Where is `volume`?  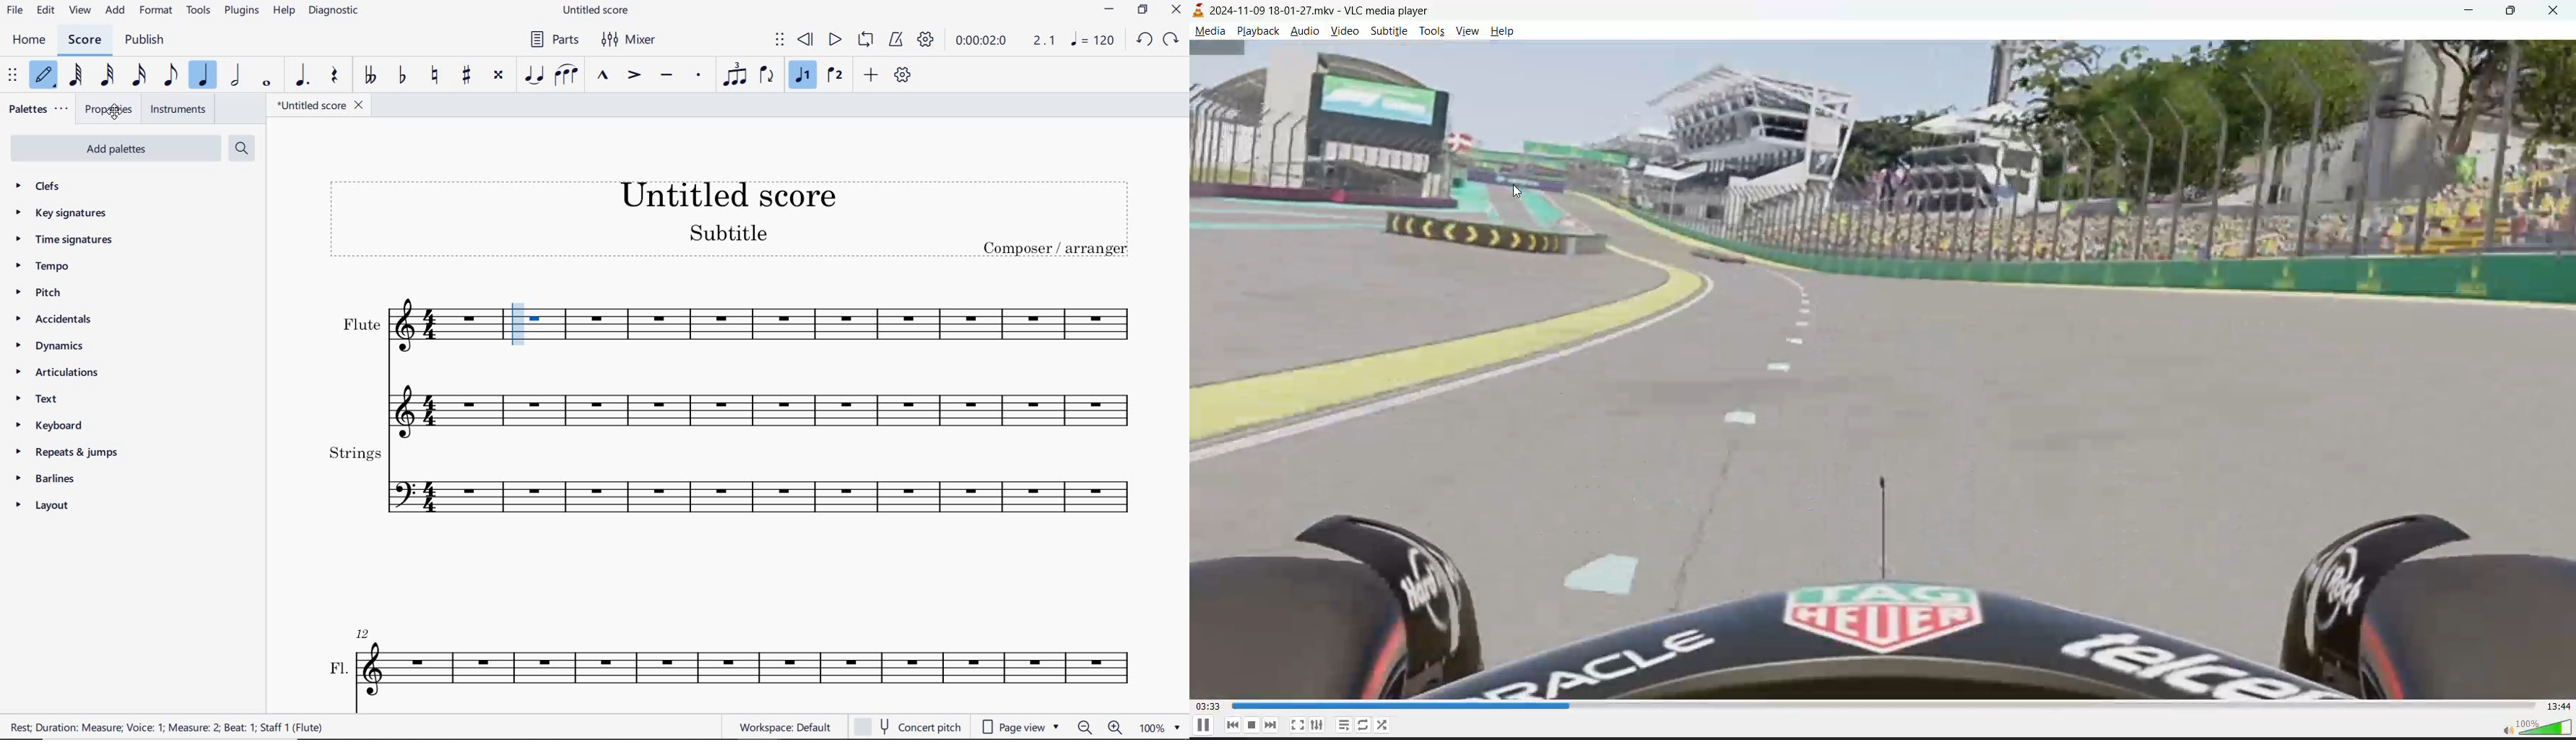
volume is located at coordinates (2536, 726).